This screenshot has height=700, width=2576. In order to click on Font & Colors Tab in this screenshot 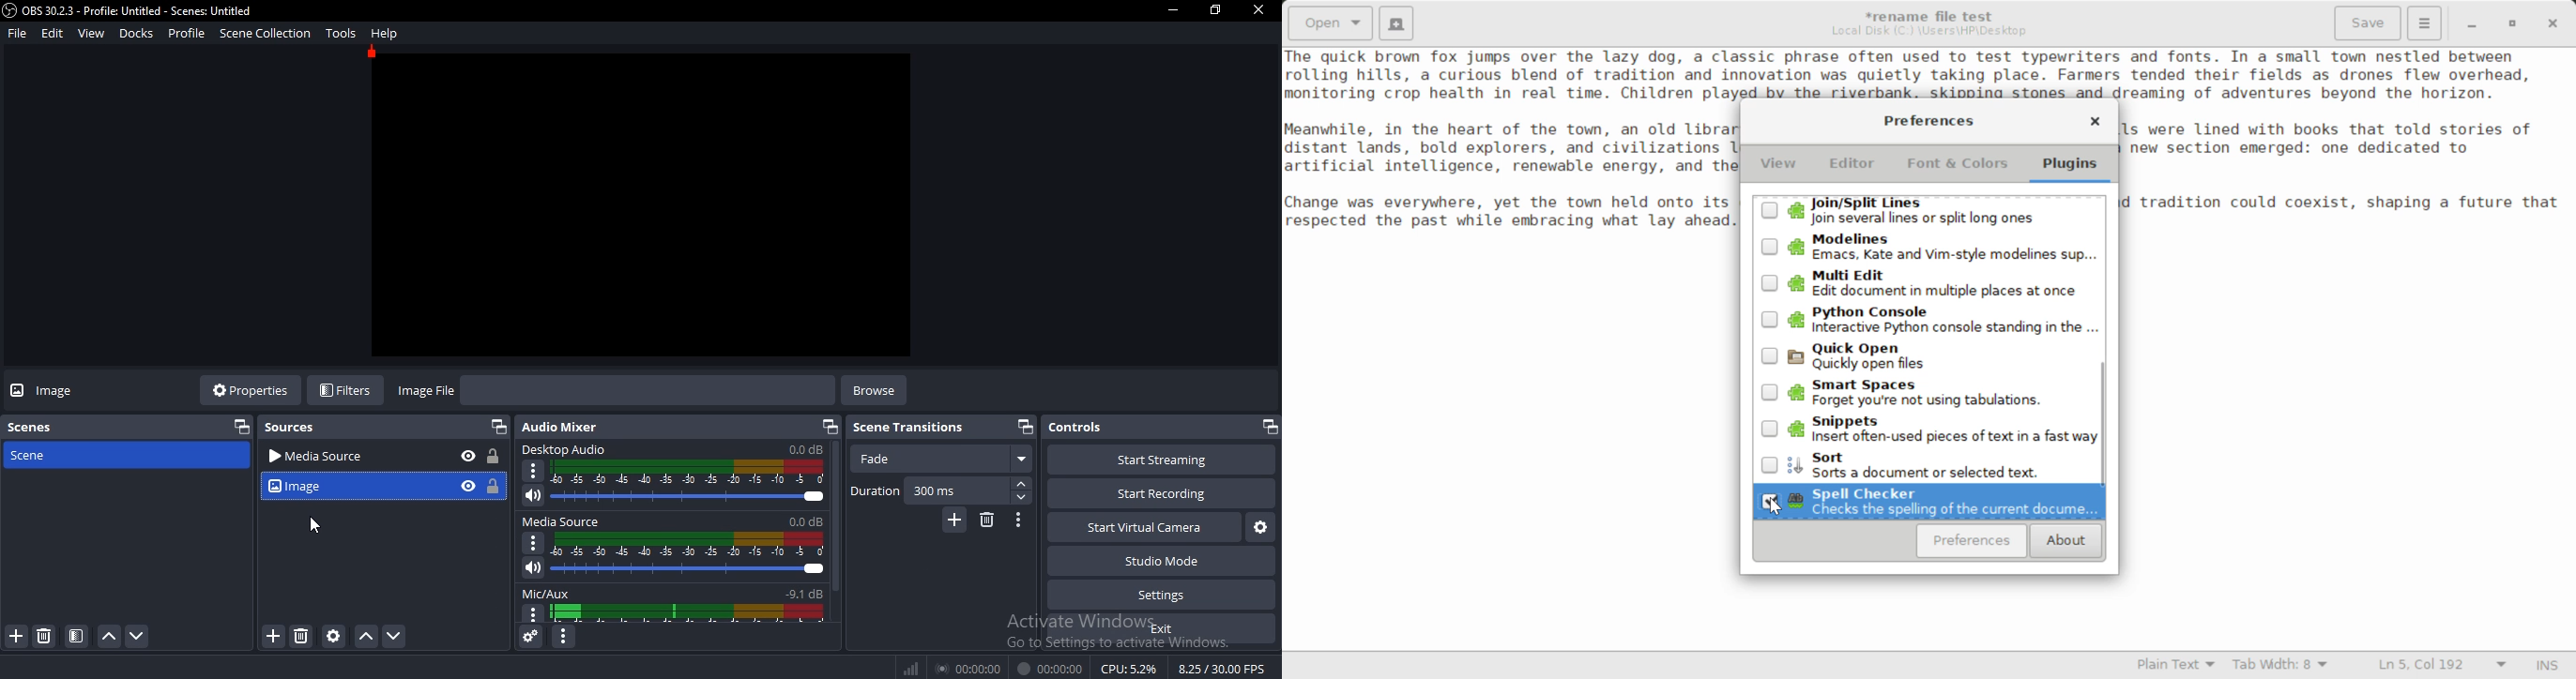, I will do `click(1957, 168)`.